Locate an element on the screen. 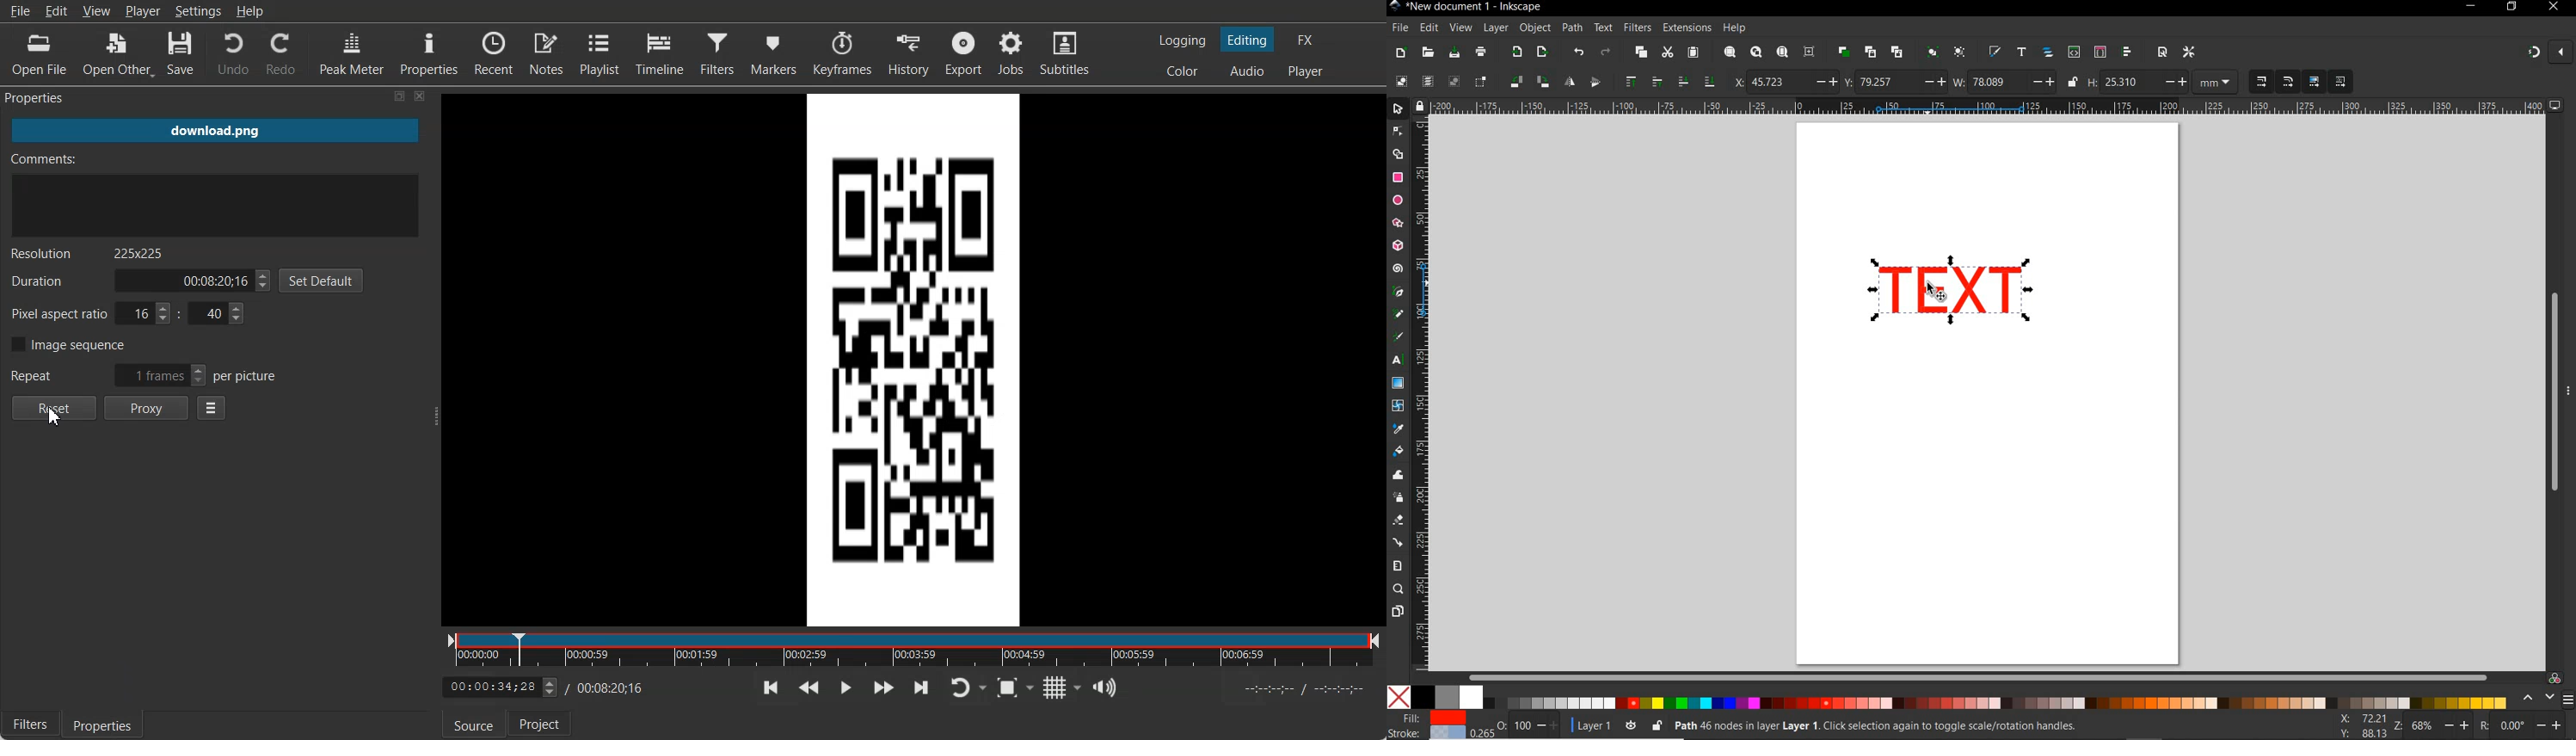 Image resolution: width=2576 pixels, height=756 pixels. Markers is located at coordinates (773, 53).